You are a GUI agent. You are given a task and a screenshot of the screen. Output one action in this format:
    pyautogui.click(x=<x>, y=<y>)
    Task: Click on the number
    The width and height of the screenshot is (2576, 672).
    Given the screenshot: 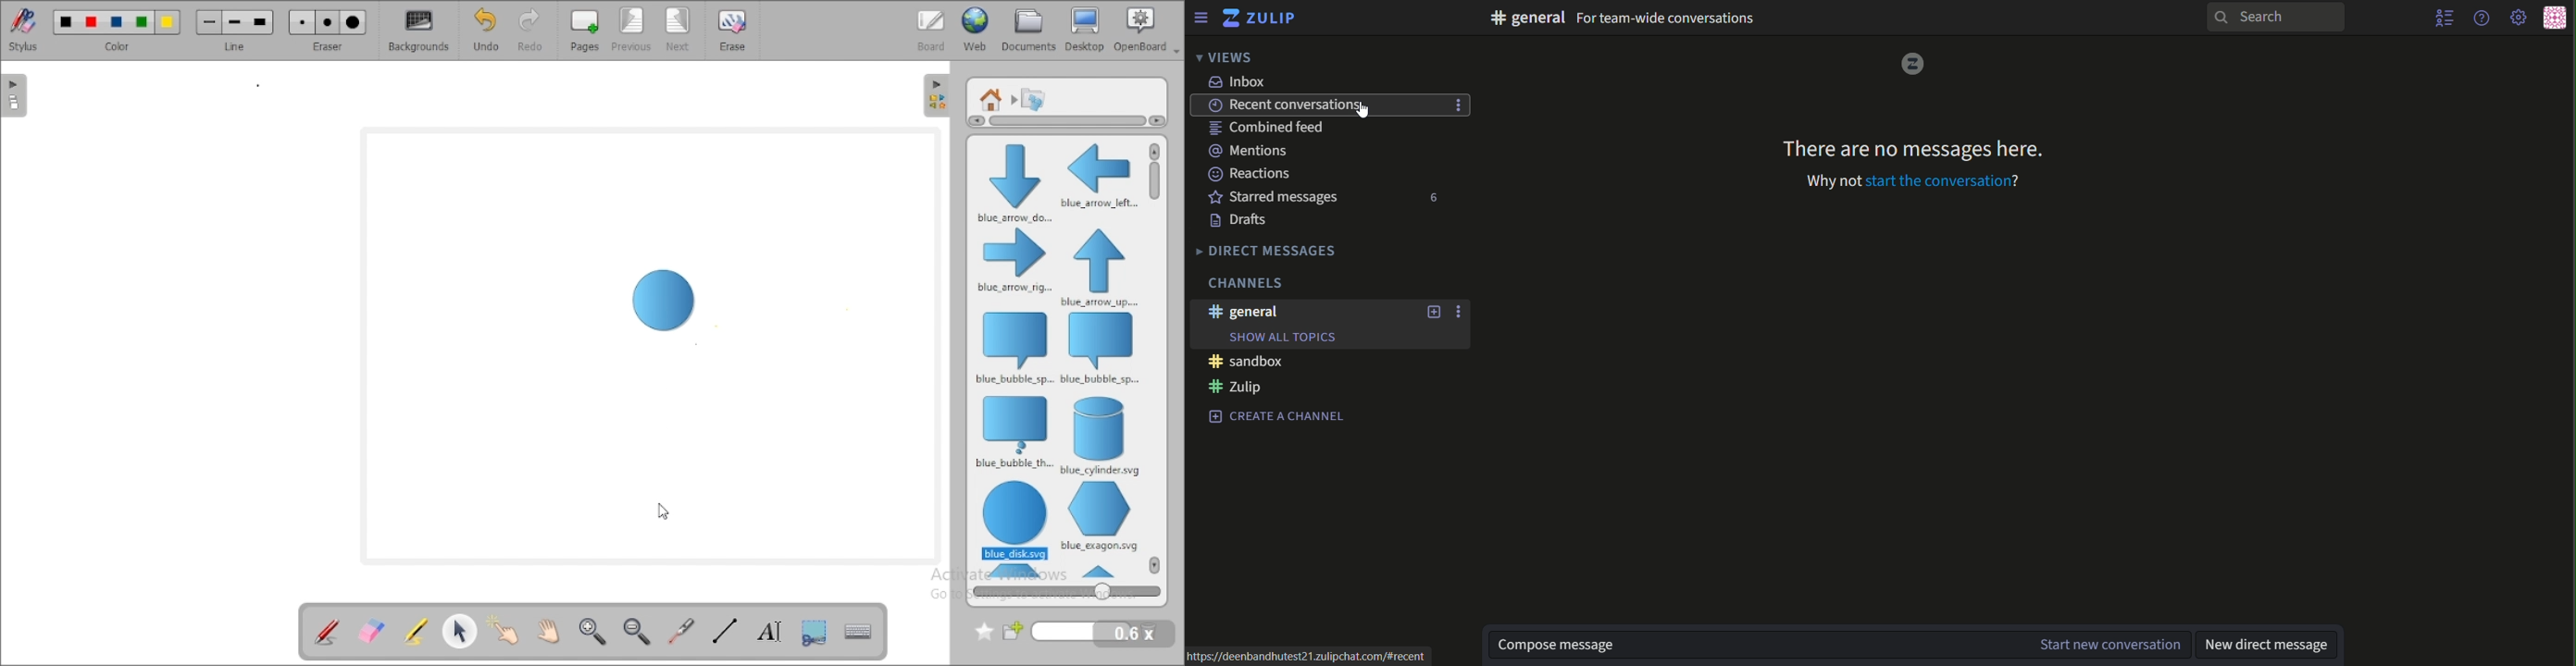 What is the action you would take?
    pyautogui.click(x=1430, y=199)
    